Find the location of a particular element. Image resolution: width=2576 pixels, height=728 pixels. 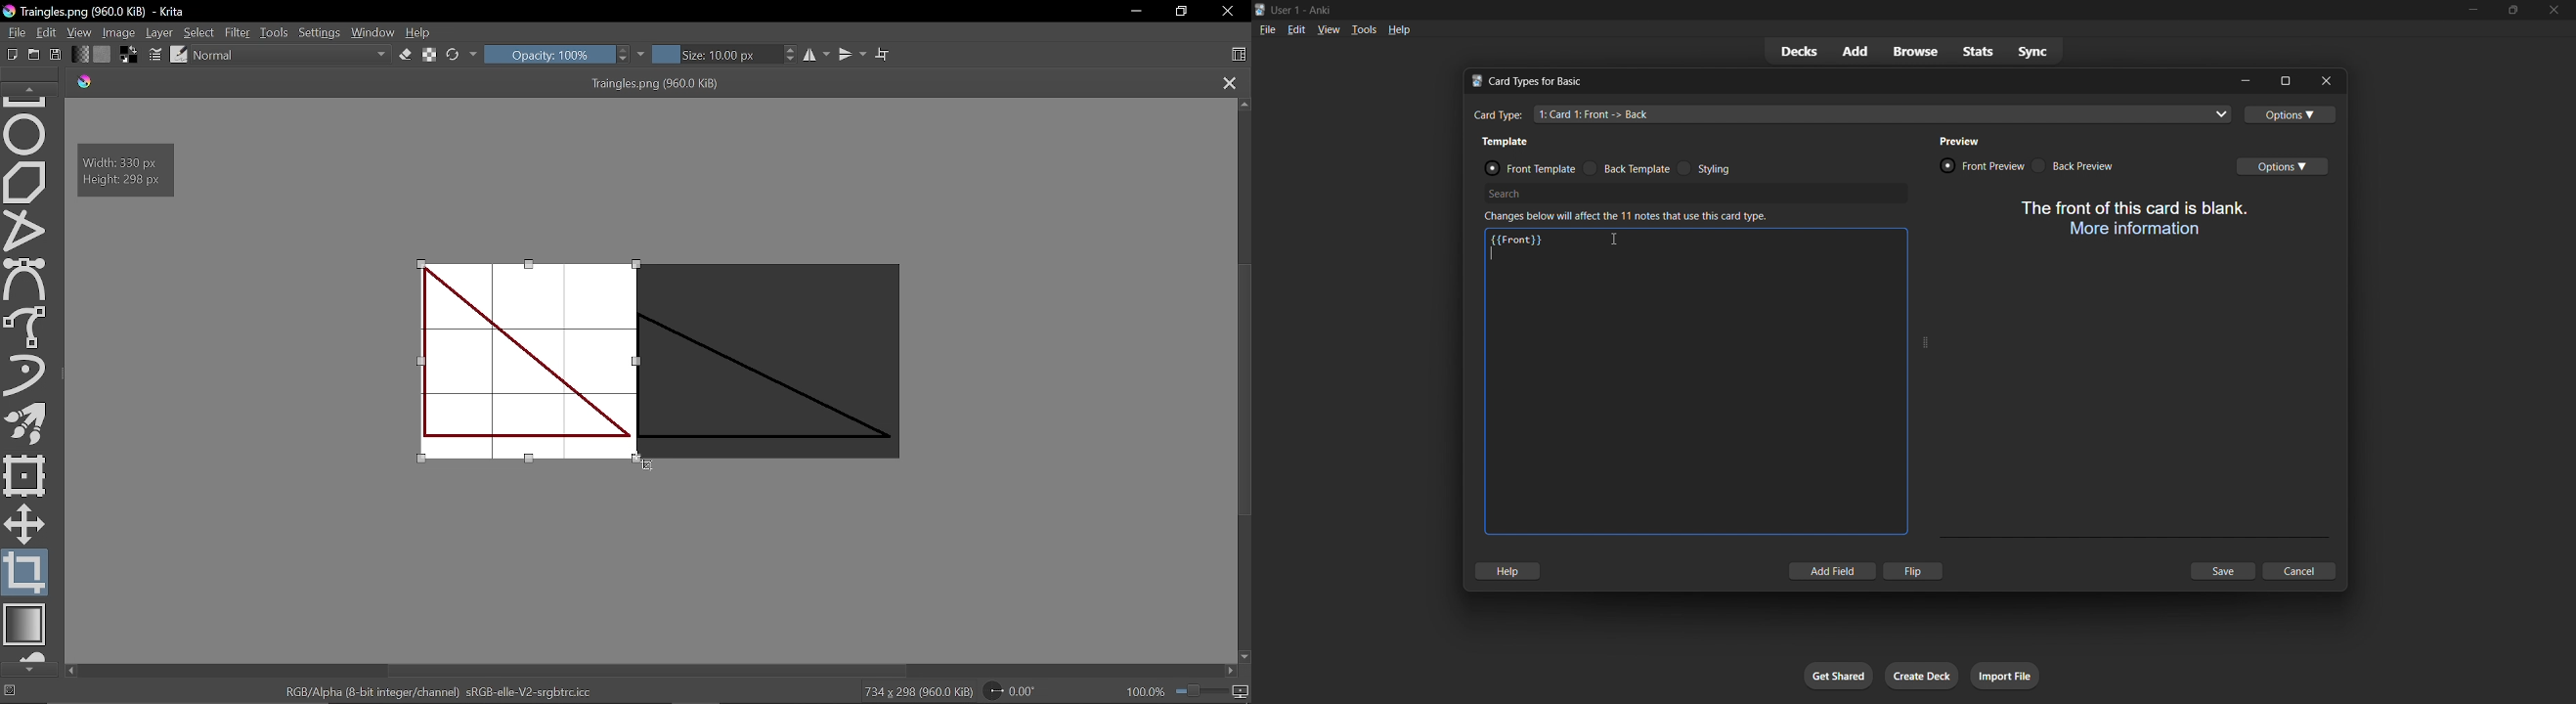

Tools is located at coordinates (275, 32).